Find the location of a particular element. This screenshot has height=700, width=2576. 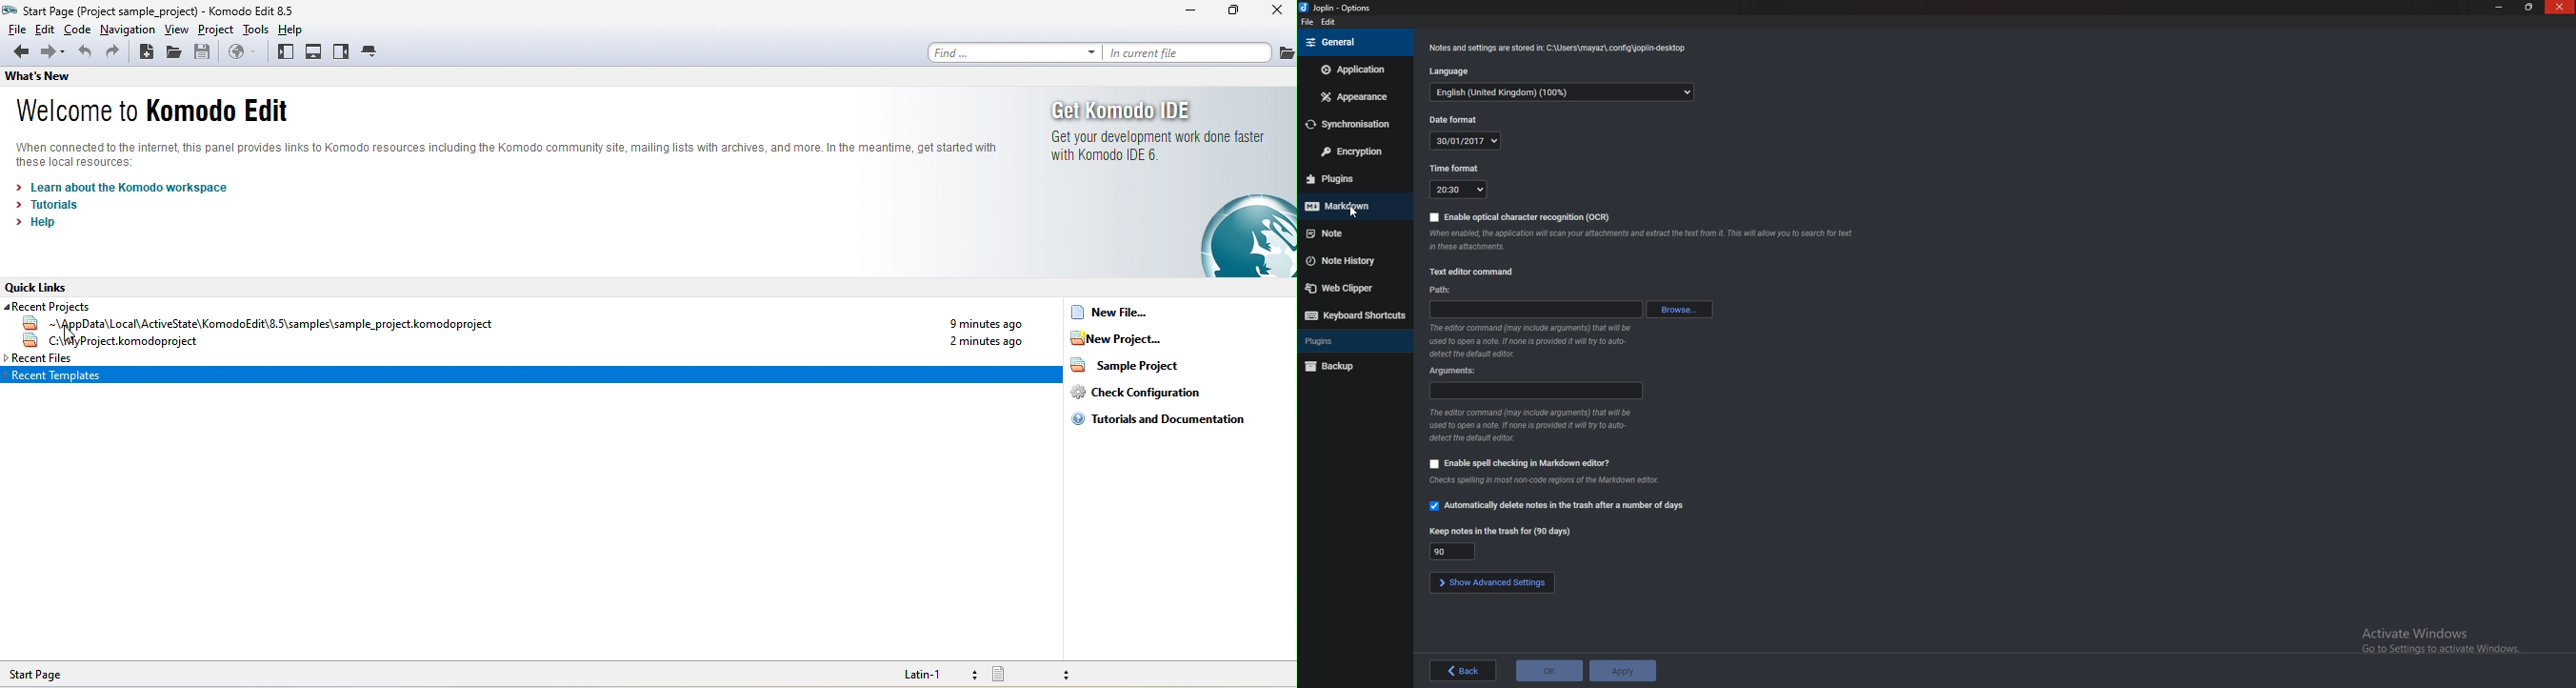

Application is located at coordinates (1356, 68).